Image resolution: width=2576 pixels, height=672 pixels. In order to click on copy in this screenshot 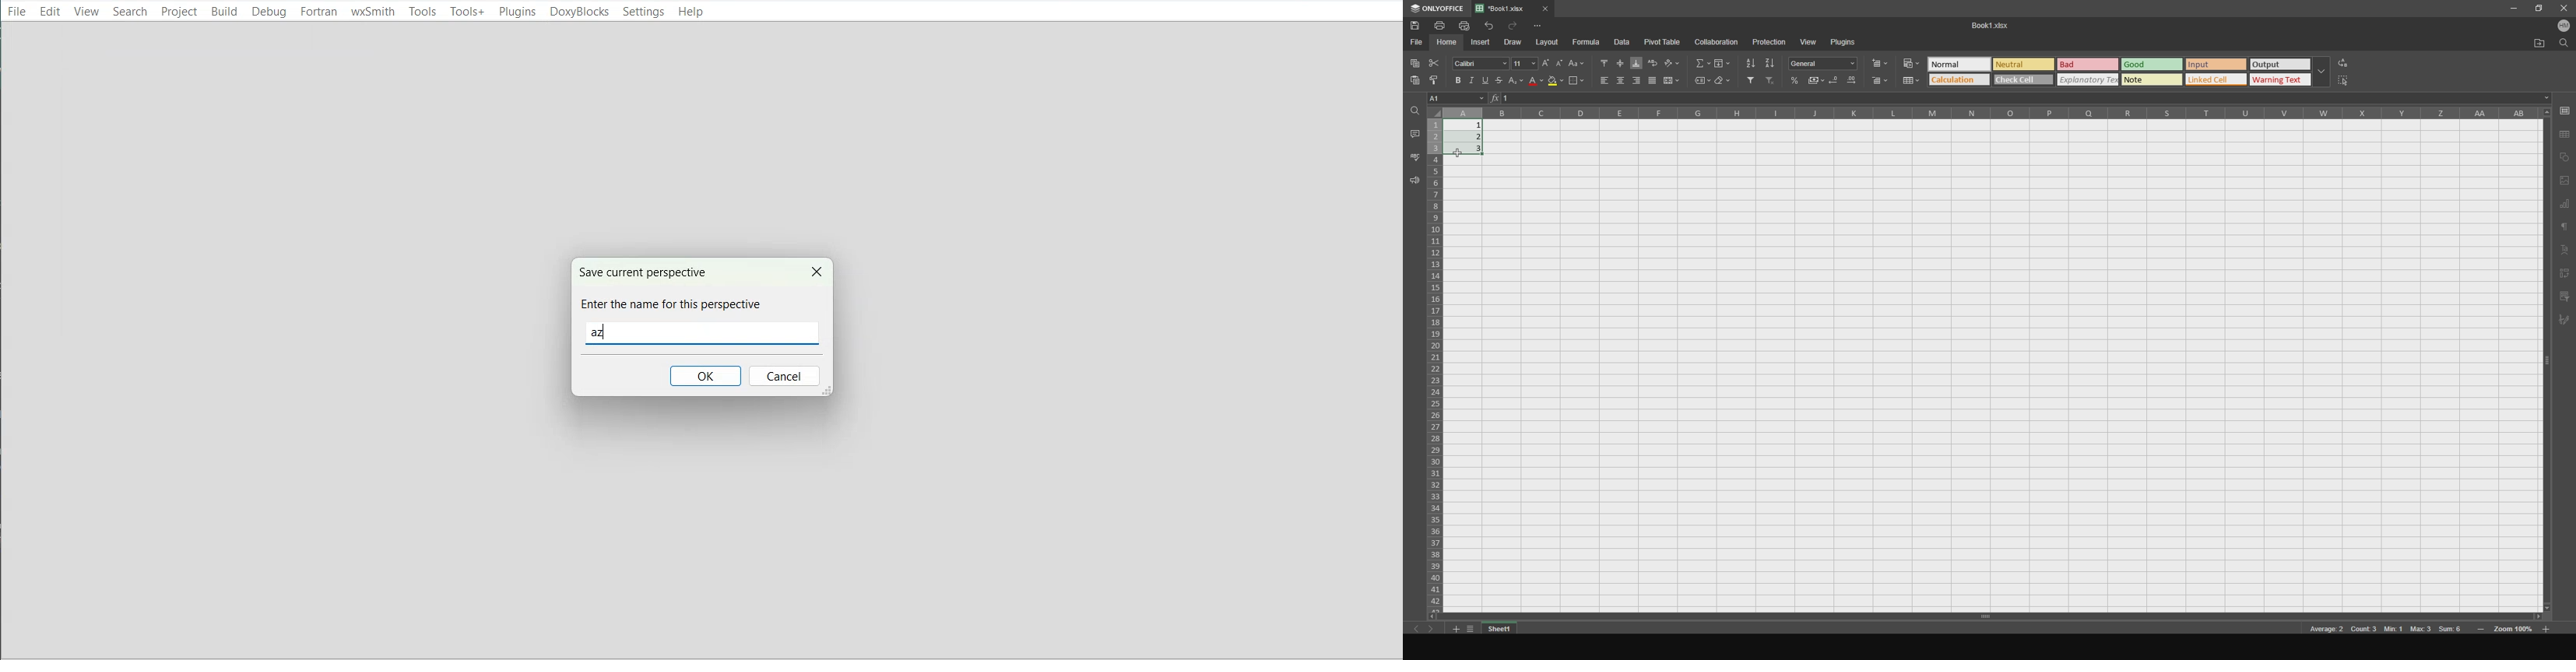, I will do `click(2565, 156)`.